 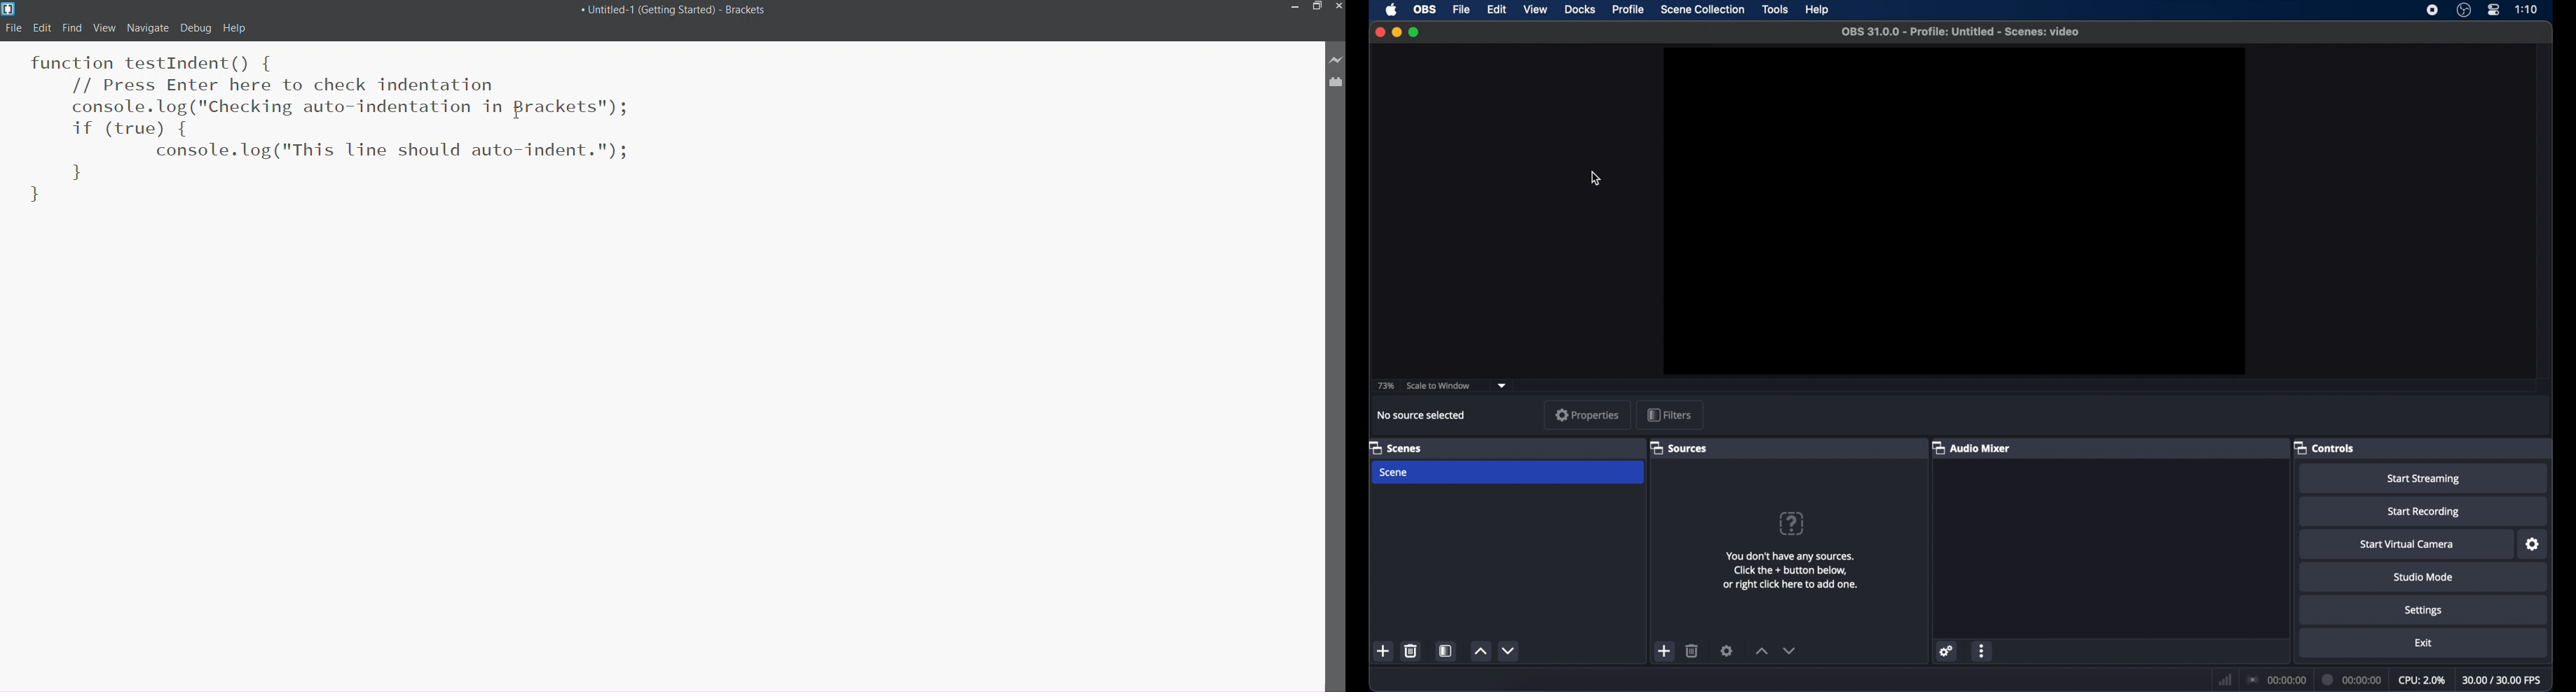 What do you see at coordinates (1394, 473) in the screenshot?
I see `scene` at bounding box center [1394, 473].